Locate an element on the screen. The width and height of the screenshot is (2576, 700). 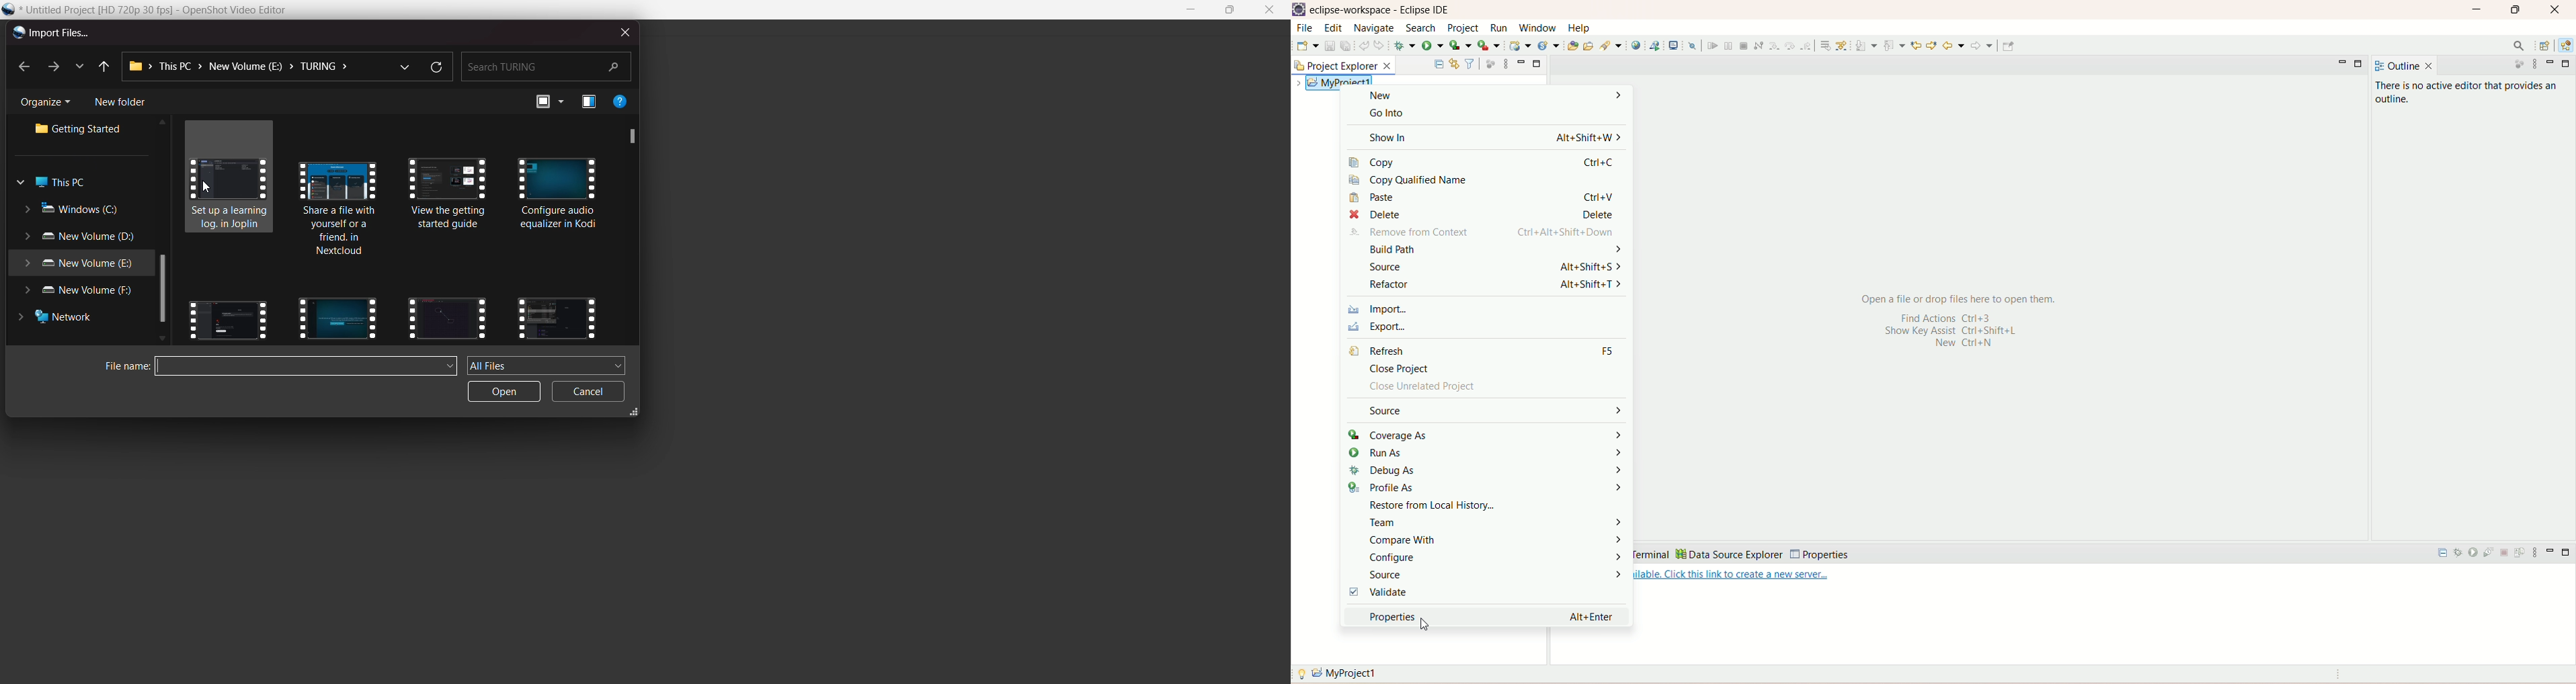
step into is located at coordinates (1774, 47).